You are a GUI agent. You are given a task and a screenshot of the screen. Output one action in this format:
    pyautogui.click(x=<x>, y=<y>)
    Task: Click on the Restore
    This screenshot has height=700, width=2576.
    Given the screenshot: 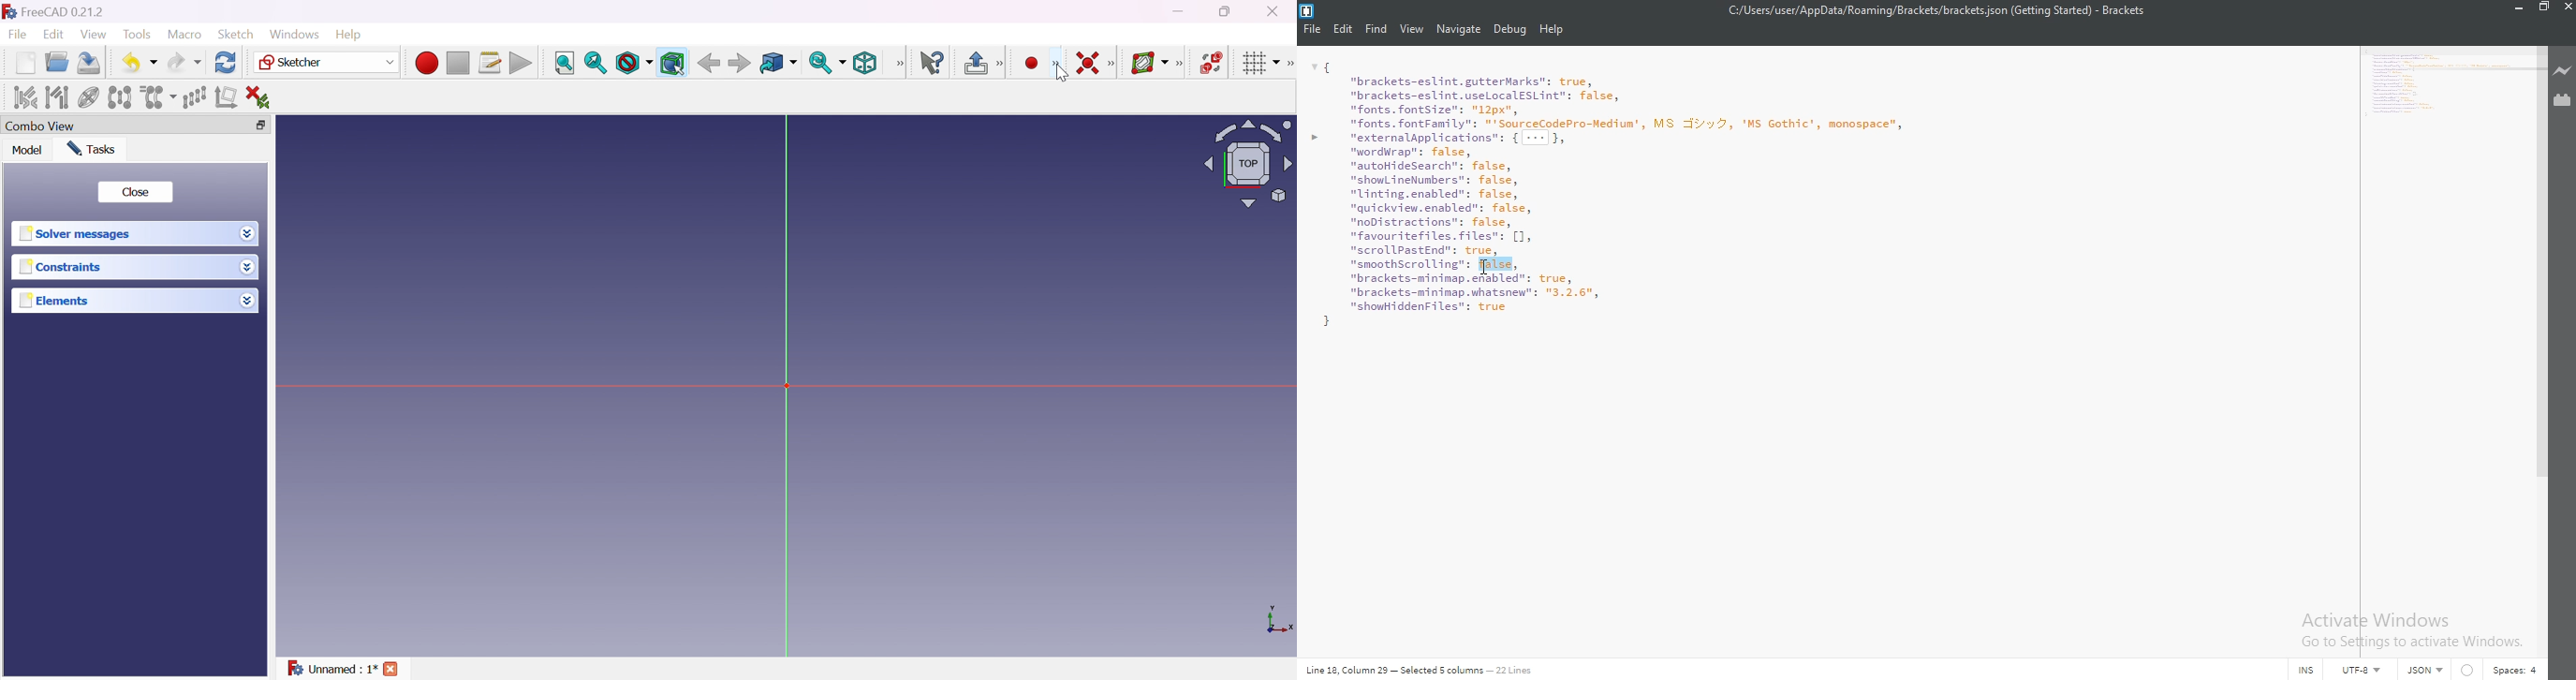 What is the action you would take?
    pyautogui.click(x=2542, y=7)
    